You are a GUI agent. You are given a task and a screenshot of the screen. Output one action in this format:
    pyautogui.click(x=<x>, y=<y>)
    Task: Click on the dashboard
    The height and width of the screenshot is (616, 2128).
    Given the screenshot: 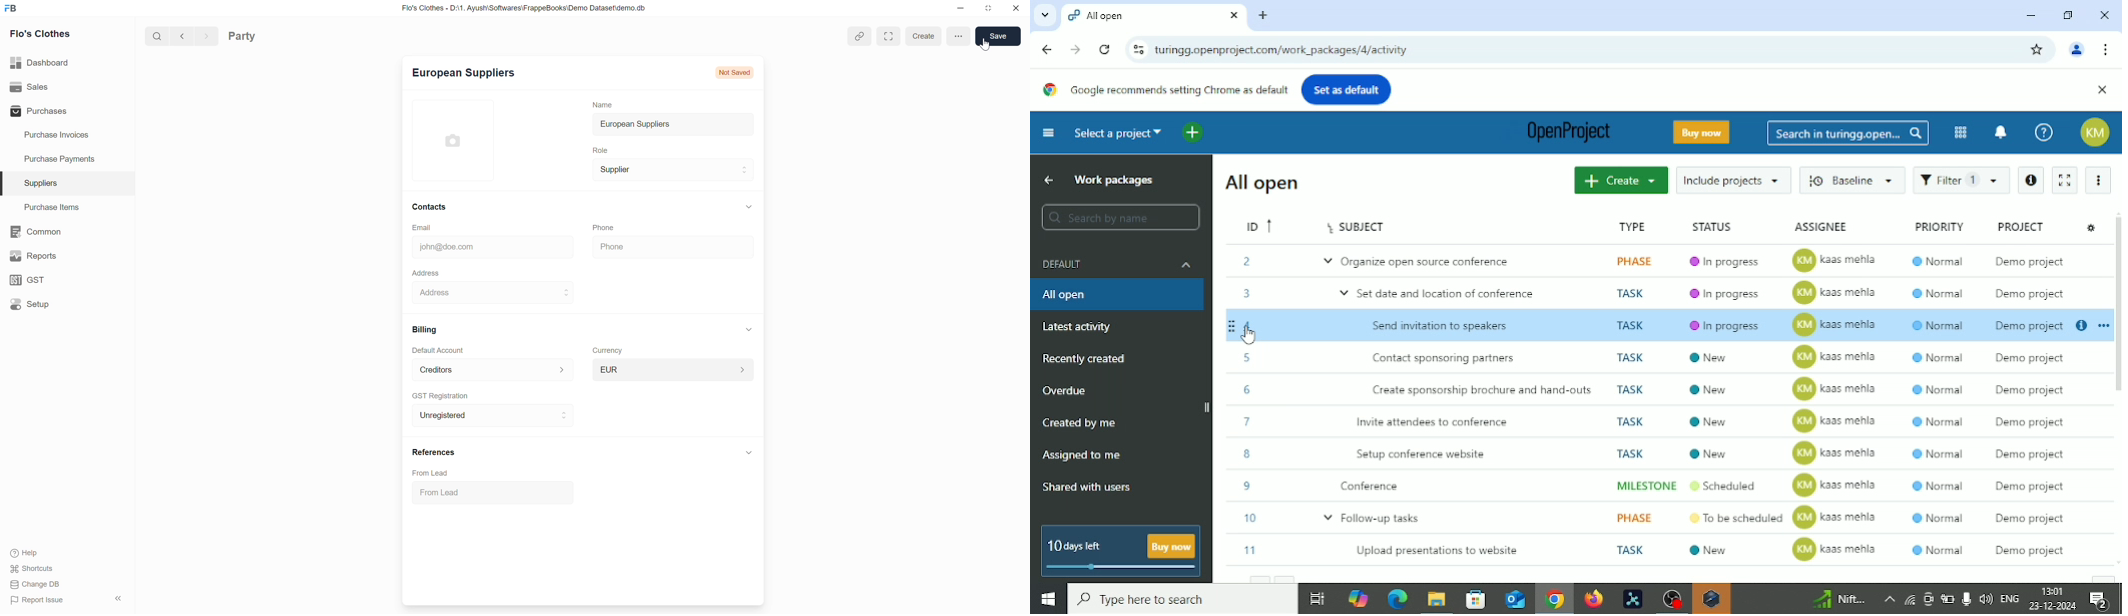 What is the action you would take?
    pyautogui.click(x=41, y=63)
    